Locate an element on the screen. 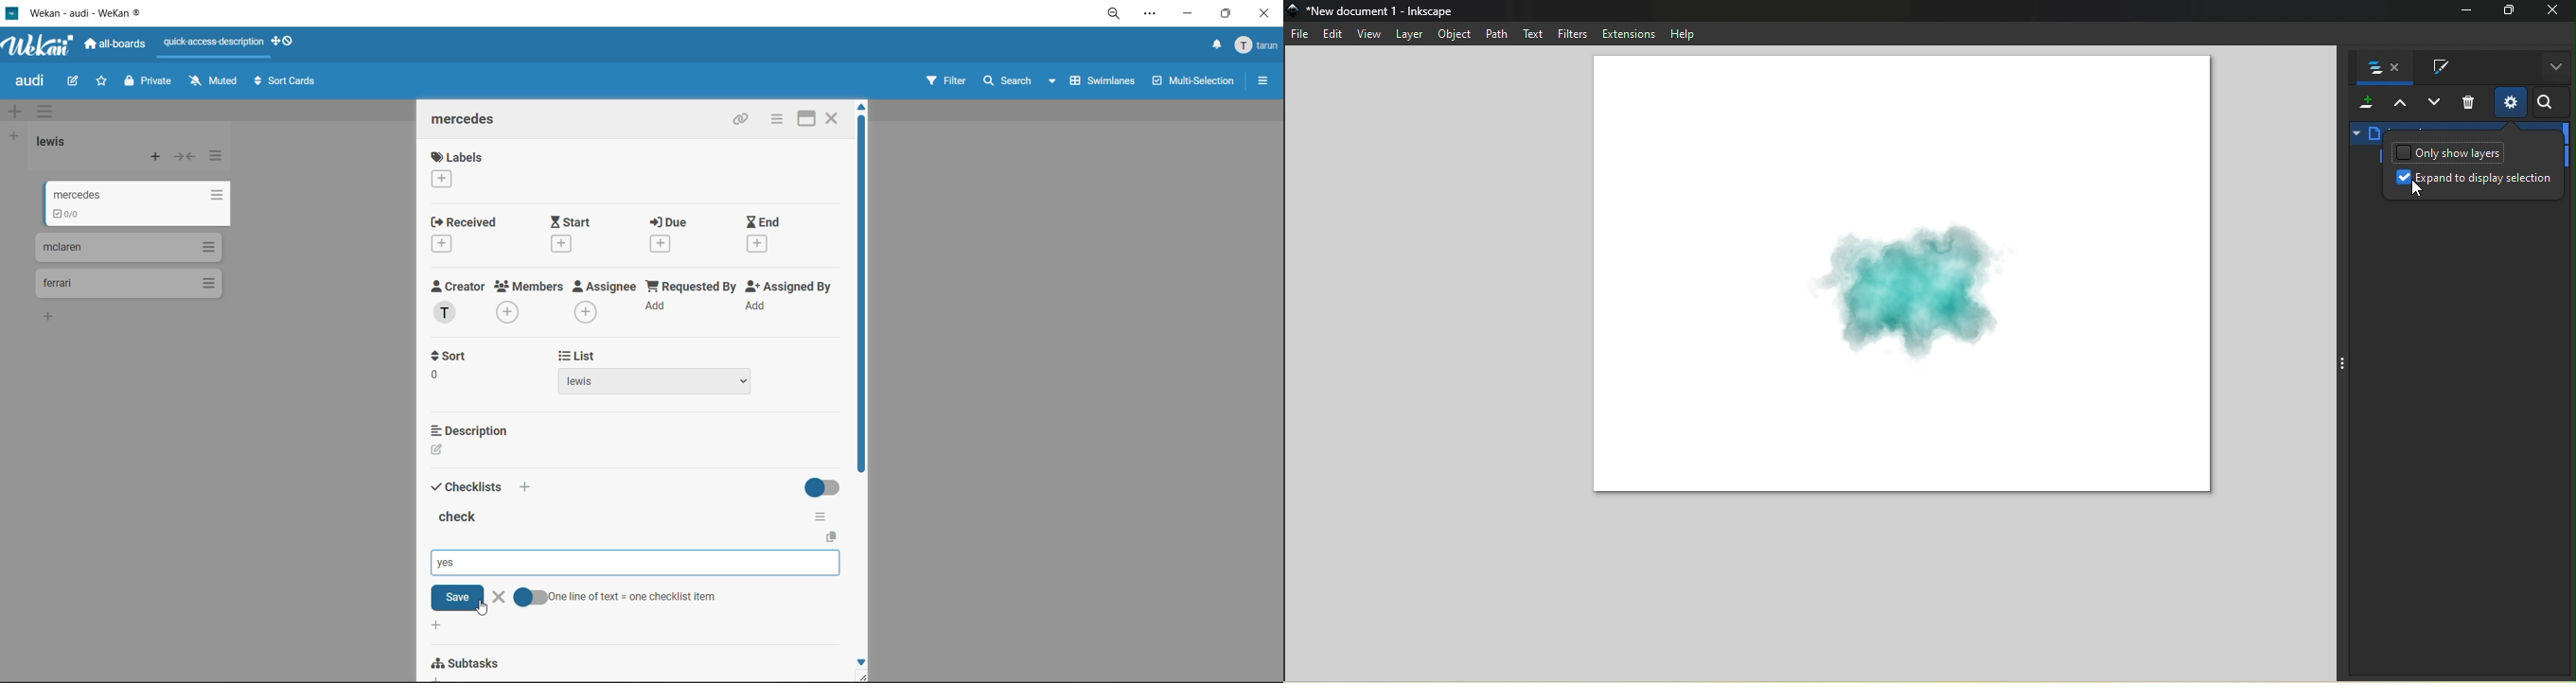  Expand to display selection is located at coordinates (2475, 184).